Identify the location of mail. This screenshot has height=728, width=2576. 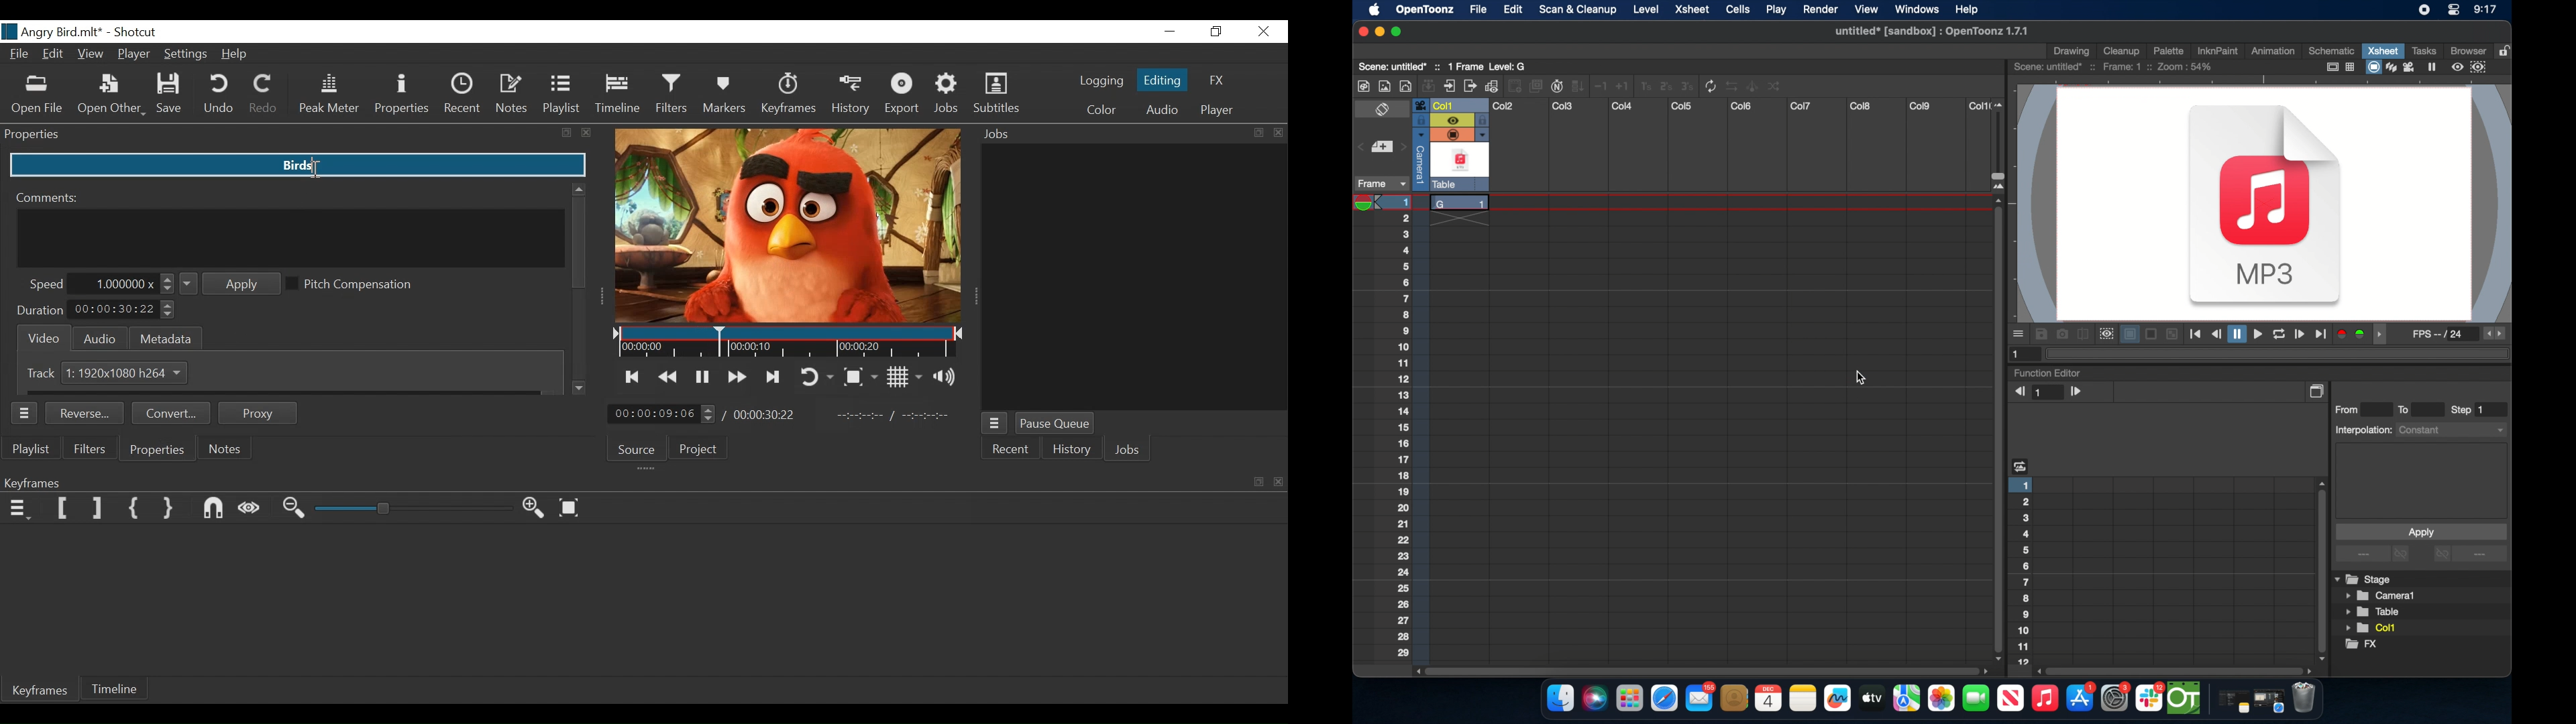
(1700, 697).